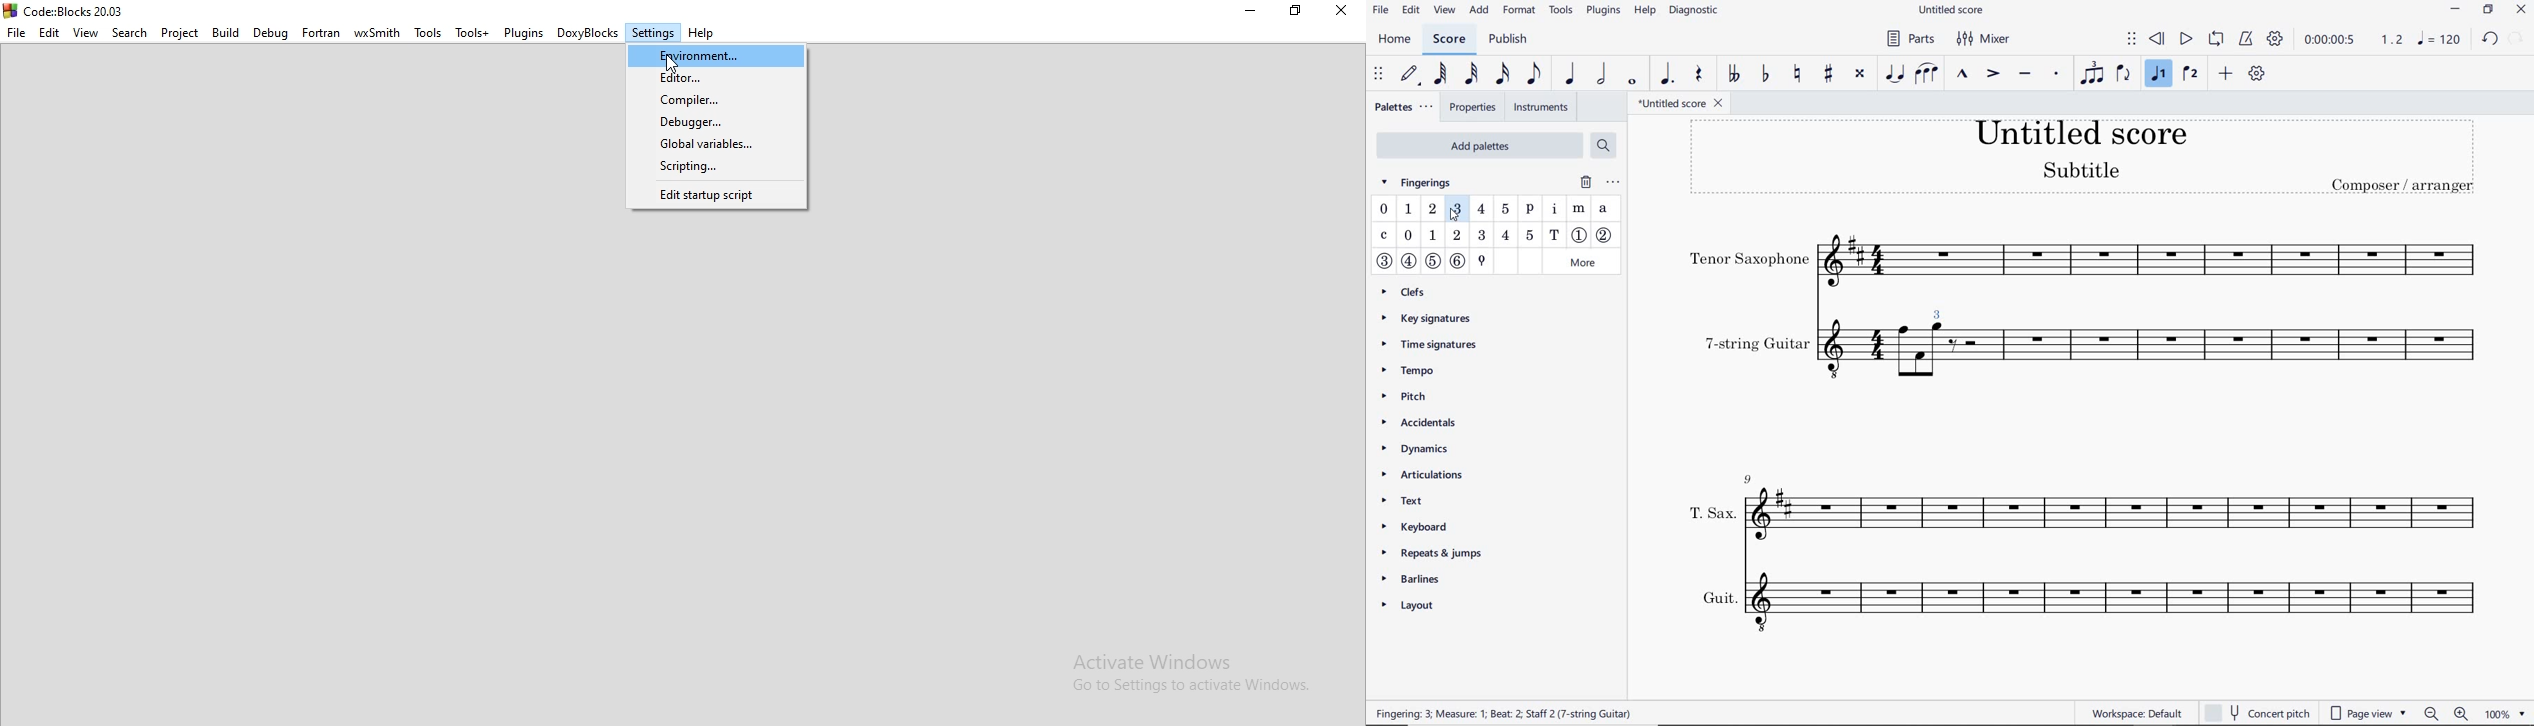 Image resolution: width=2548 pixels, height=728 pixels. I want to click on TIE, so click(1894, 73).